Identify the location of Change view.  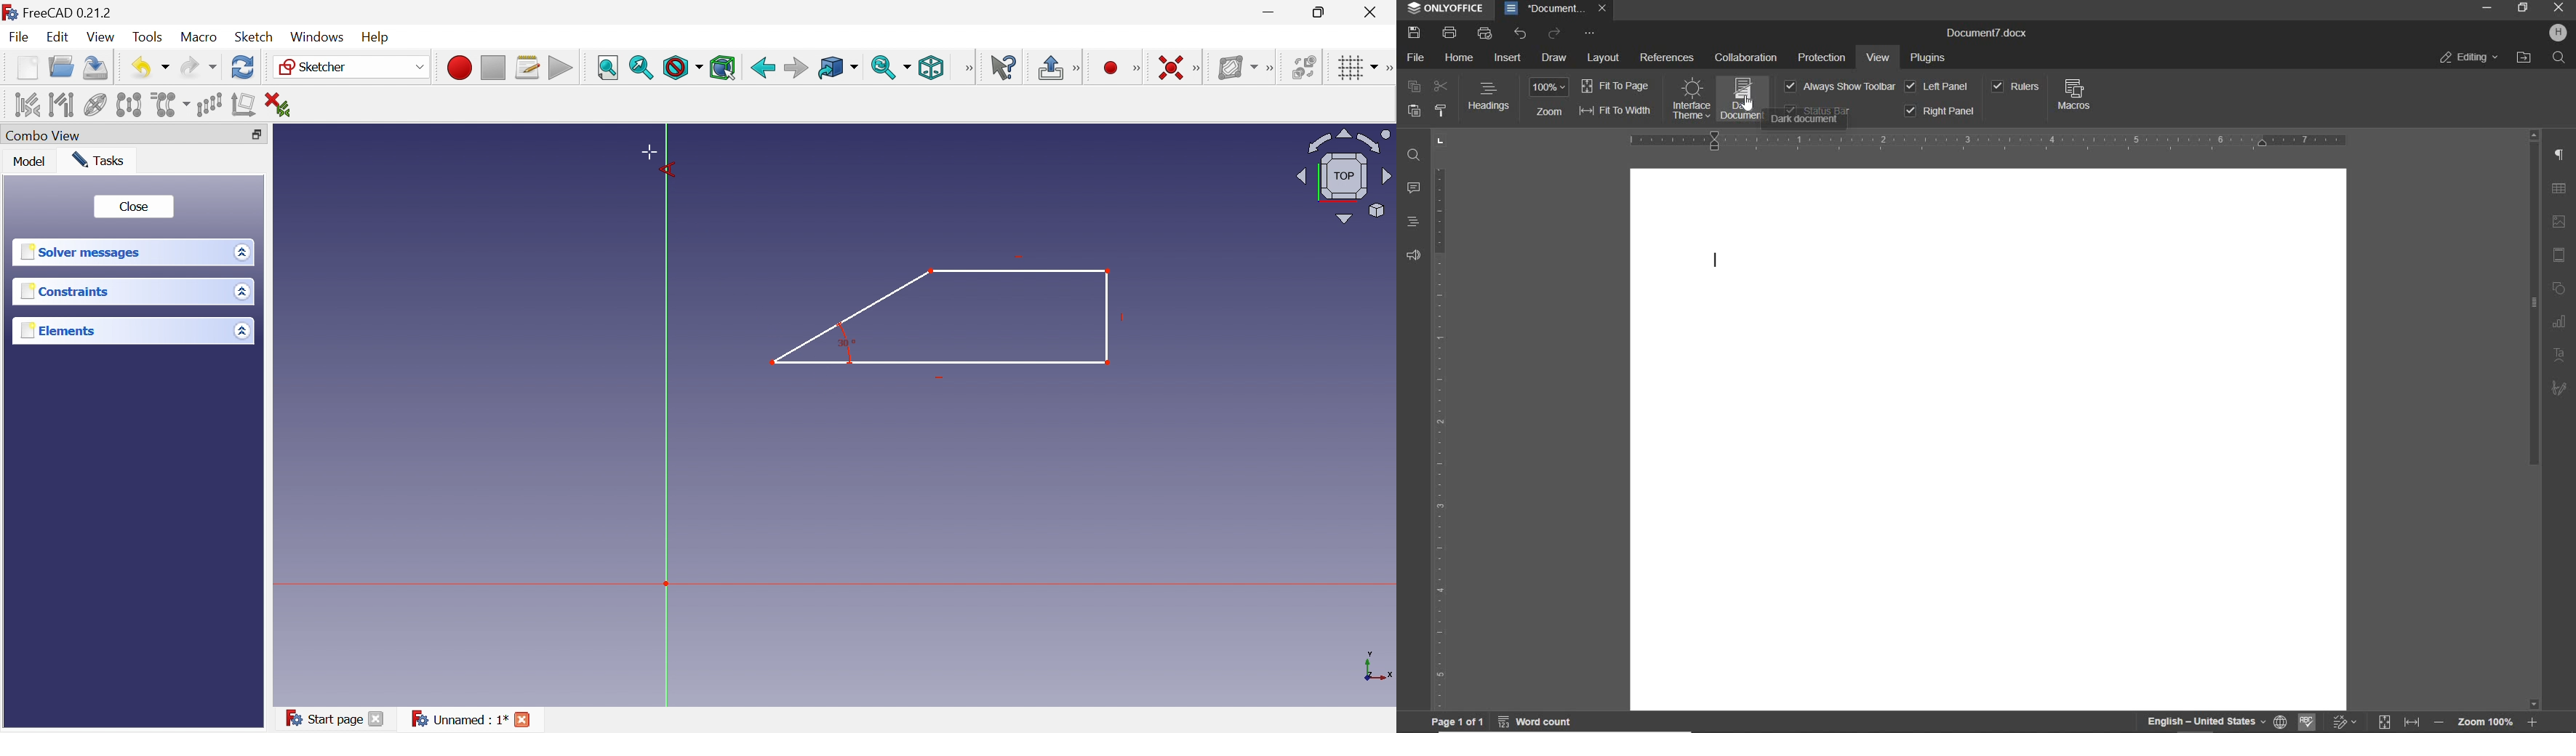
(256, 135).